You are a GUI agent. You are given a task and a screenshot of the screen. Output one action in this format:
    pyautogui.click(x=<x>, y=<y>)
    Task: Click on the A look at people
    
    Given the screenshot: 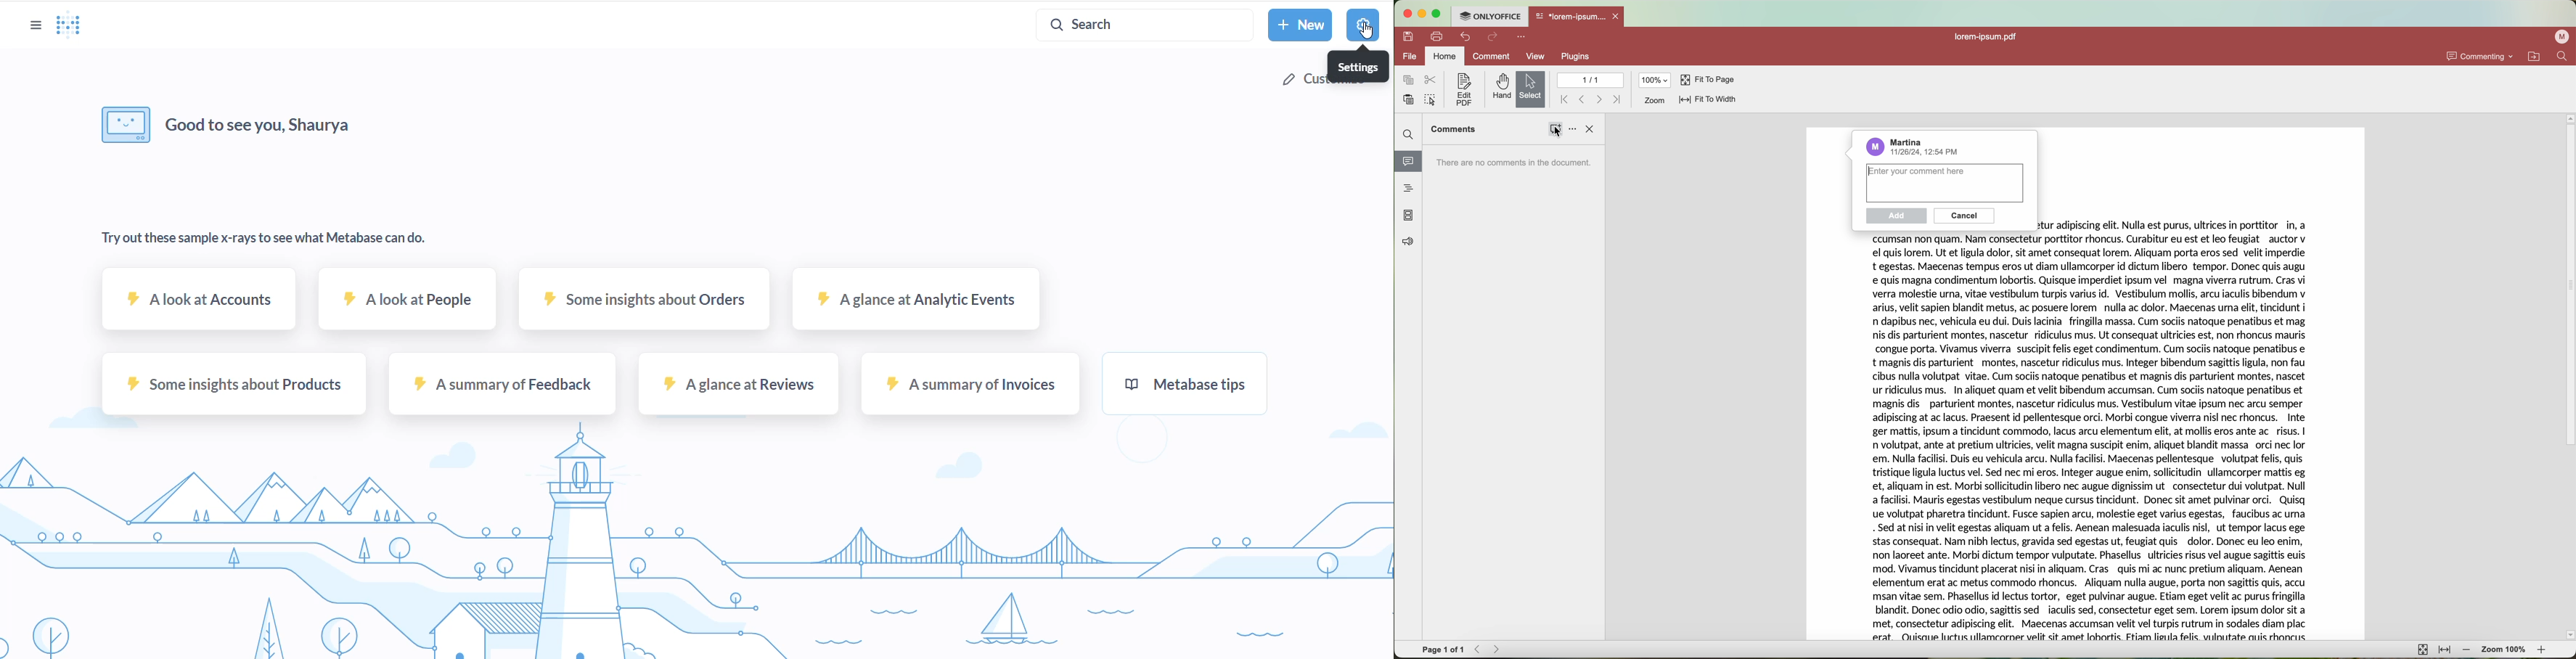 What is the action you would take?
    pyautogui.click(x=408, y=307)
    